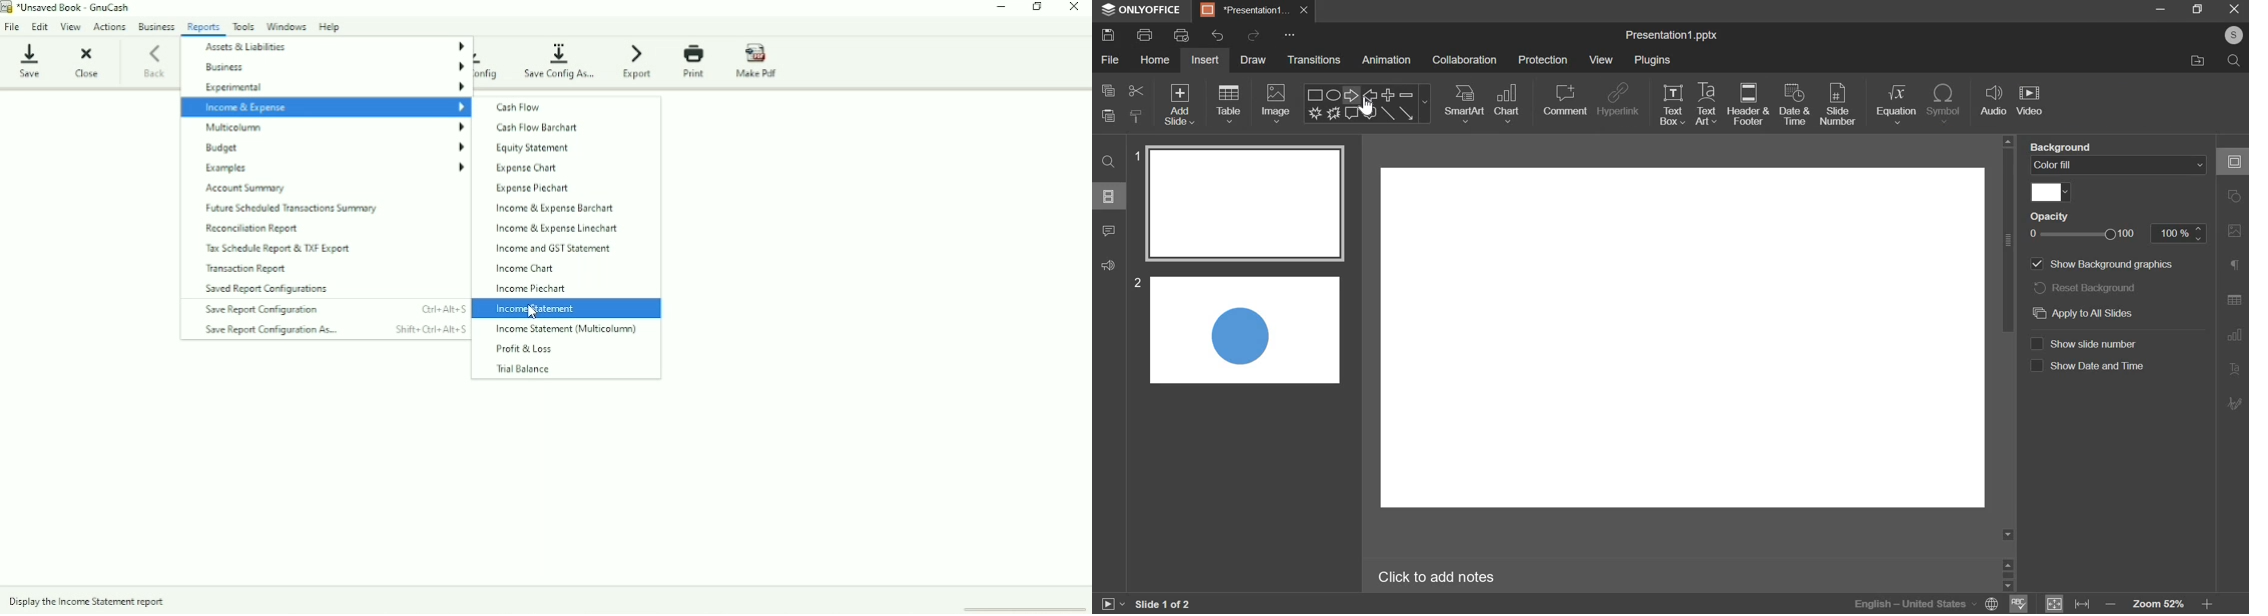 This screenshot has height=616, width=2268. Describe the element at coordinates (1247, 204) in the screenshot. I see `slide 1 preview` at that location.